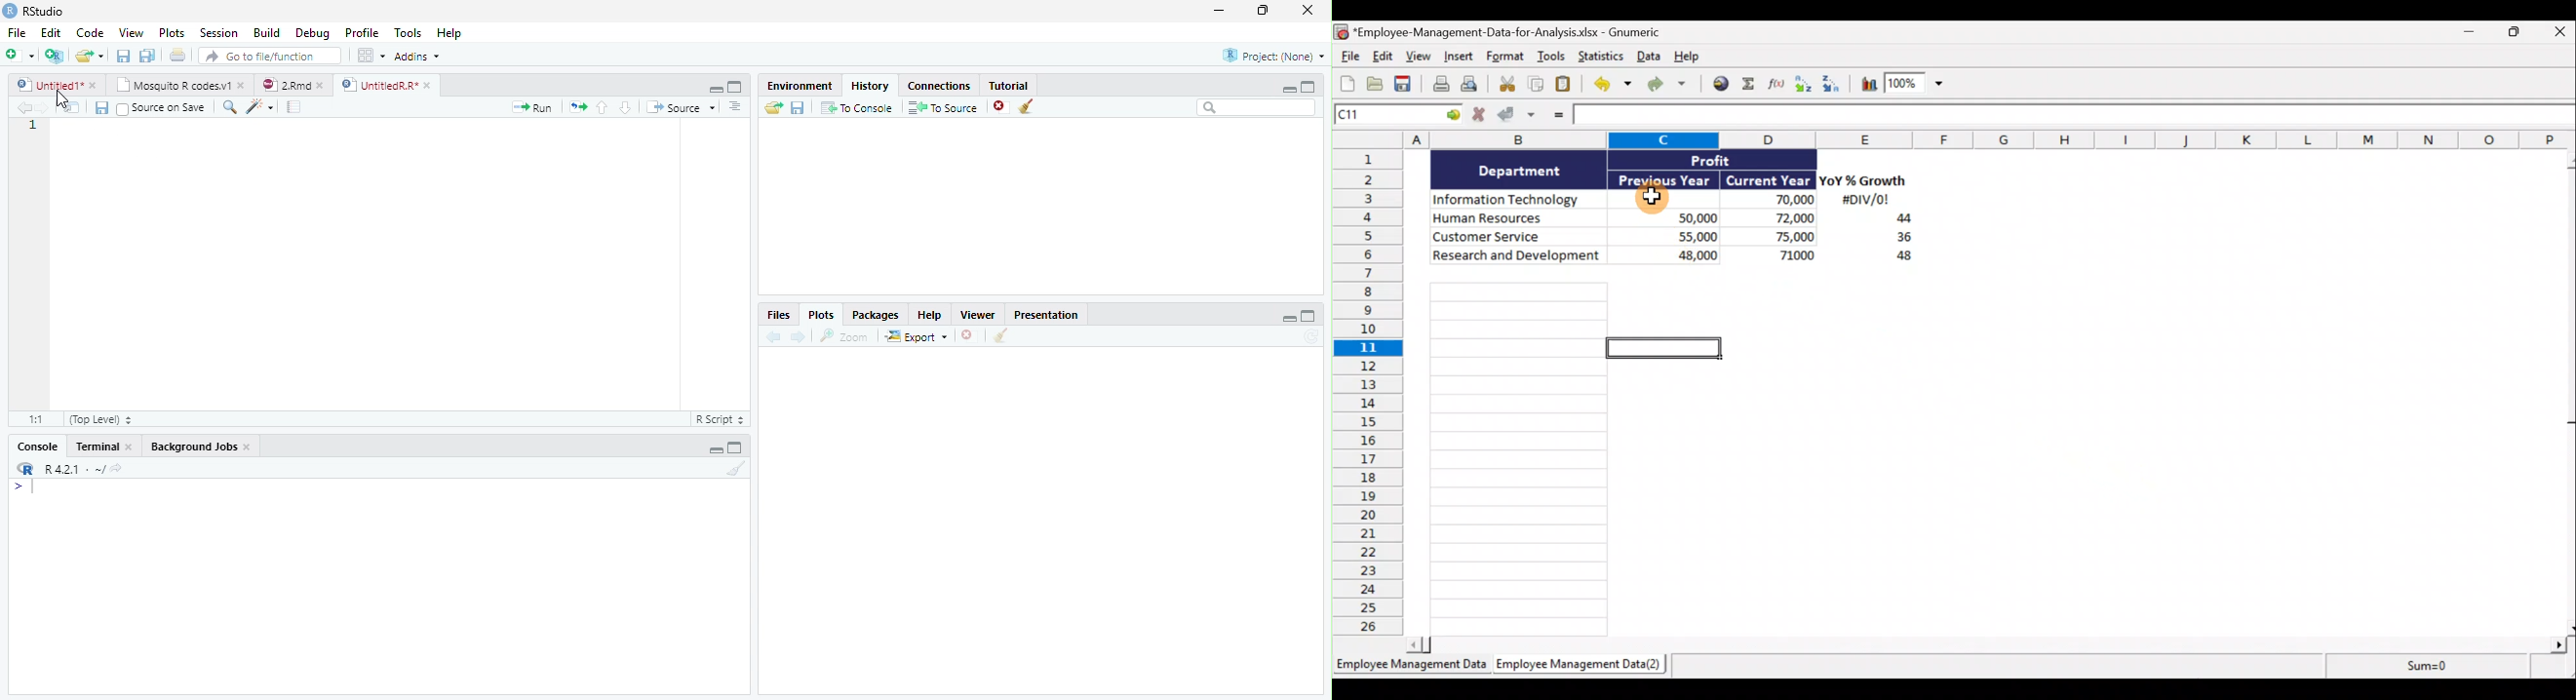 This screenshot has width=2576, height=700. What do you see at coordinates (371, 57) in the screenshot?
I see `Workspace panes` at bounding box center [371, 57].